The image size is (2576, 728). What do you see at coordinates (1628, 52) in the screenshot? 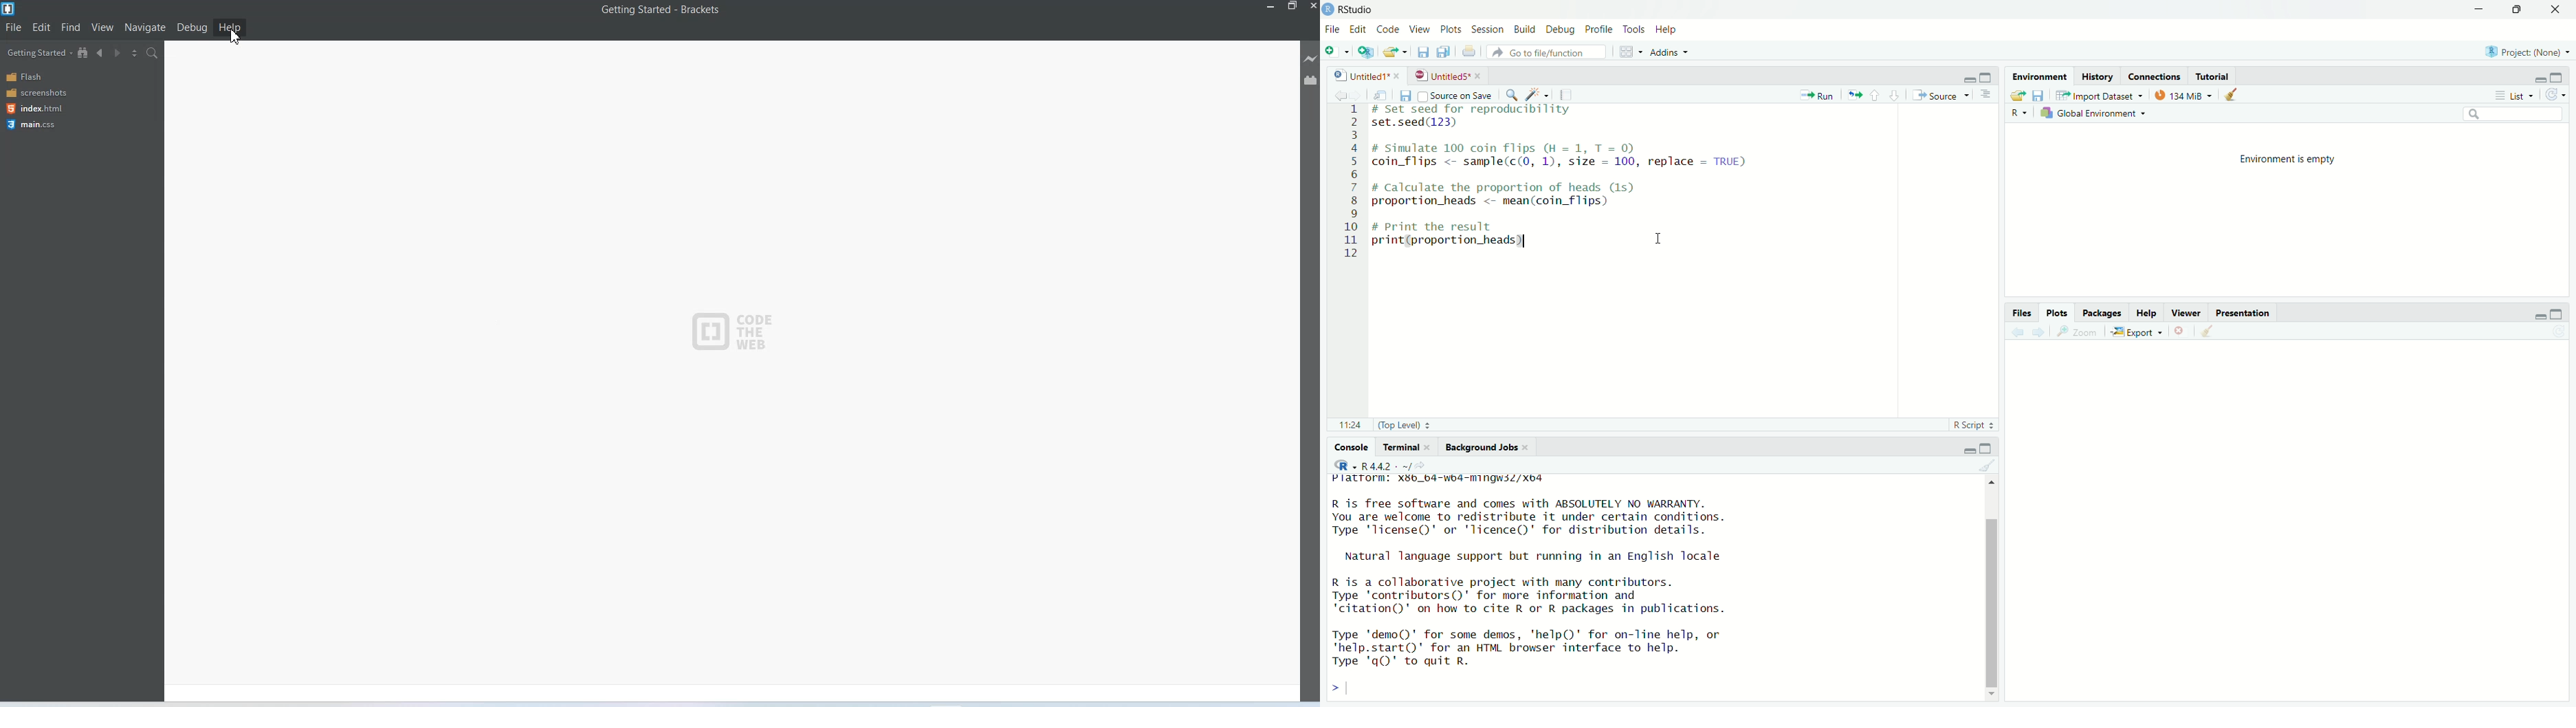
I see `workspace panes` at bounding box center [1628, 52].